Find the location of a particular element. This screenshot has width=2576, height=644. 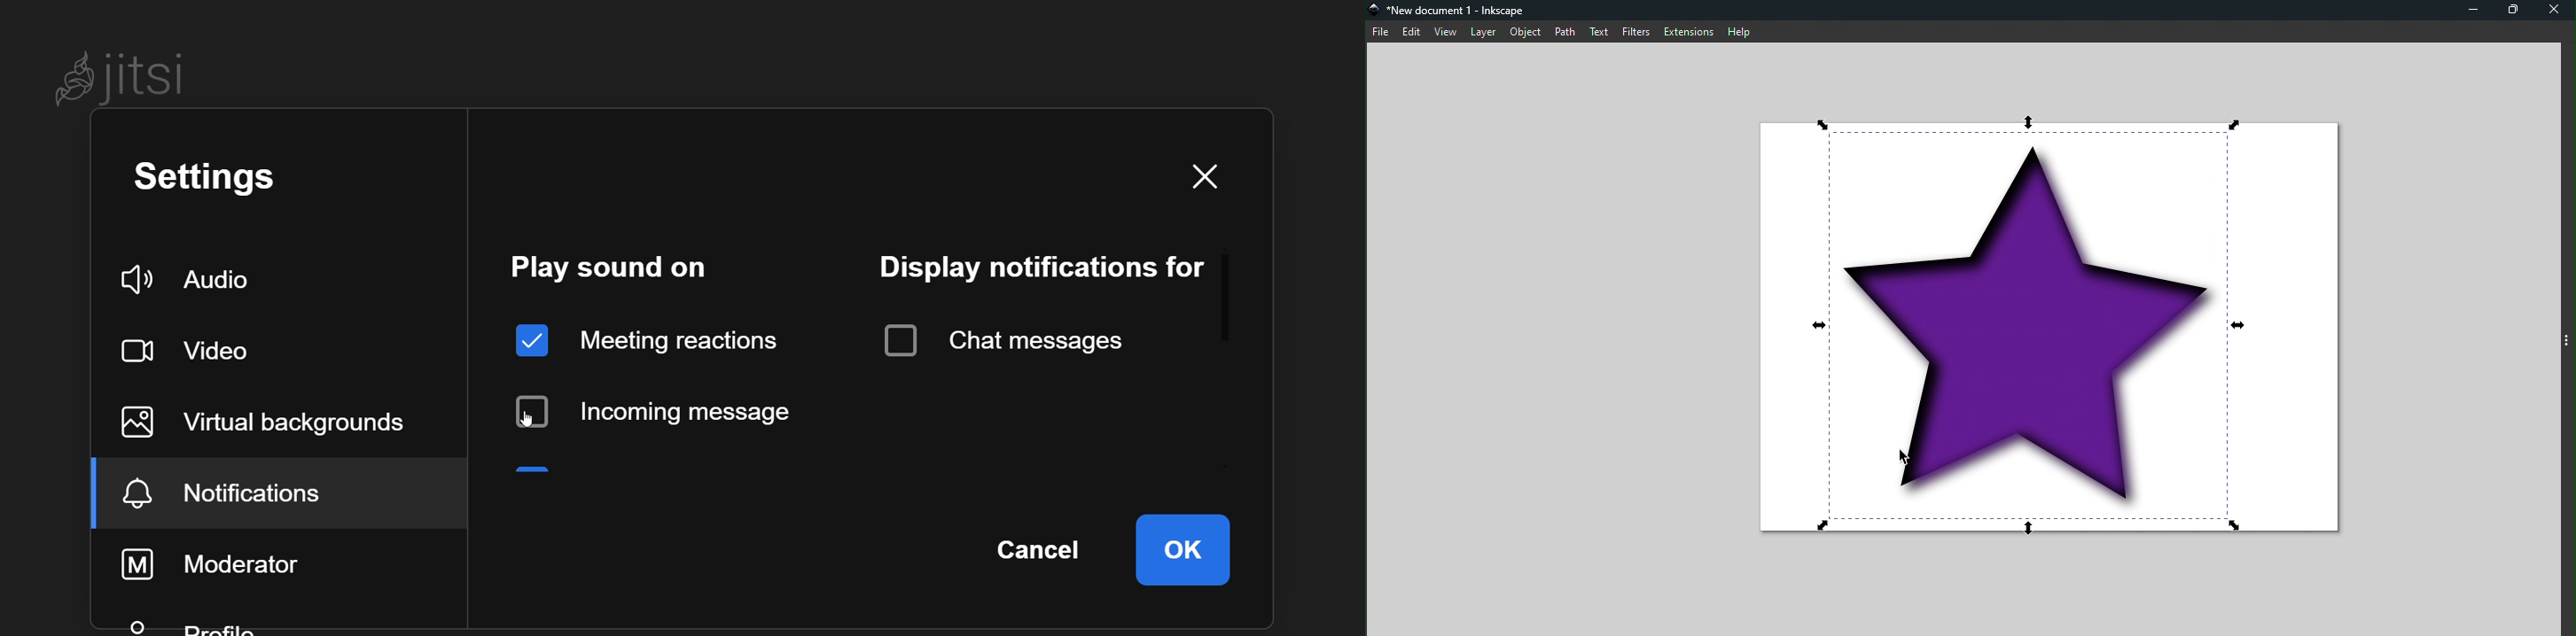

Help is located at coordinates (1737, 30).